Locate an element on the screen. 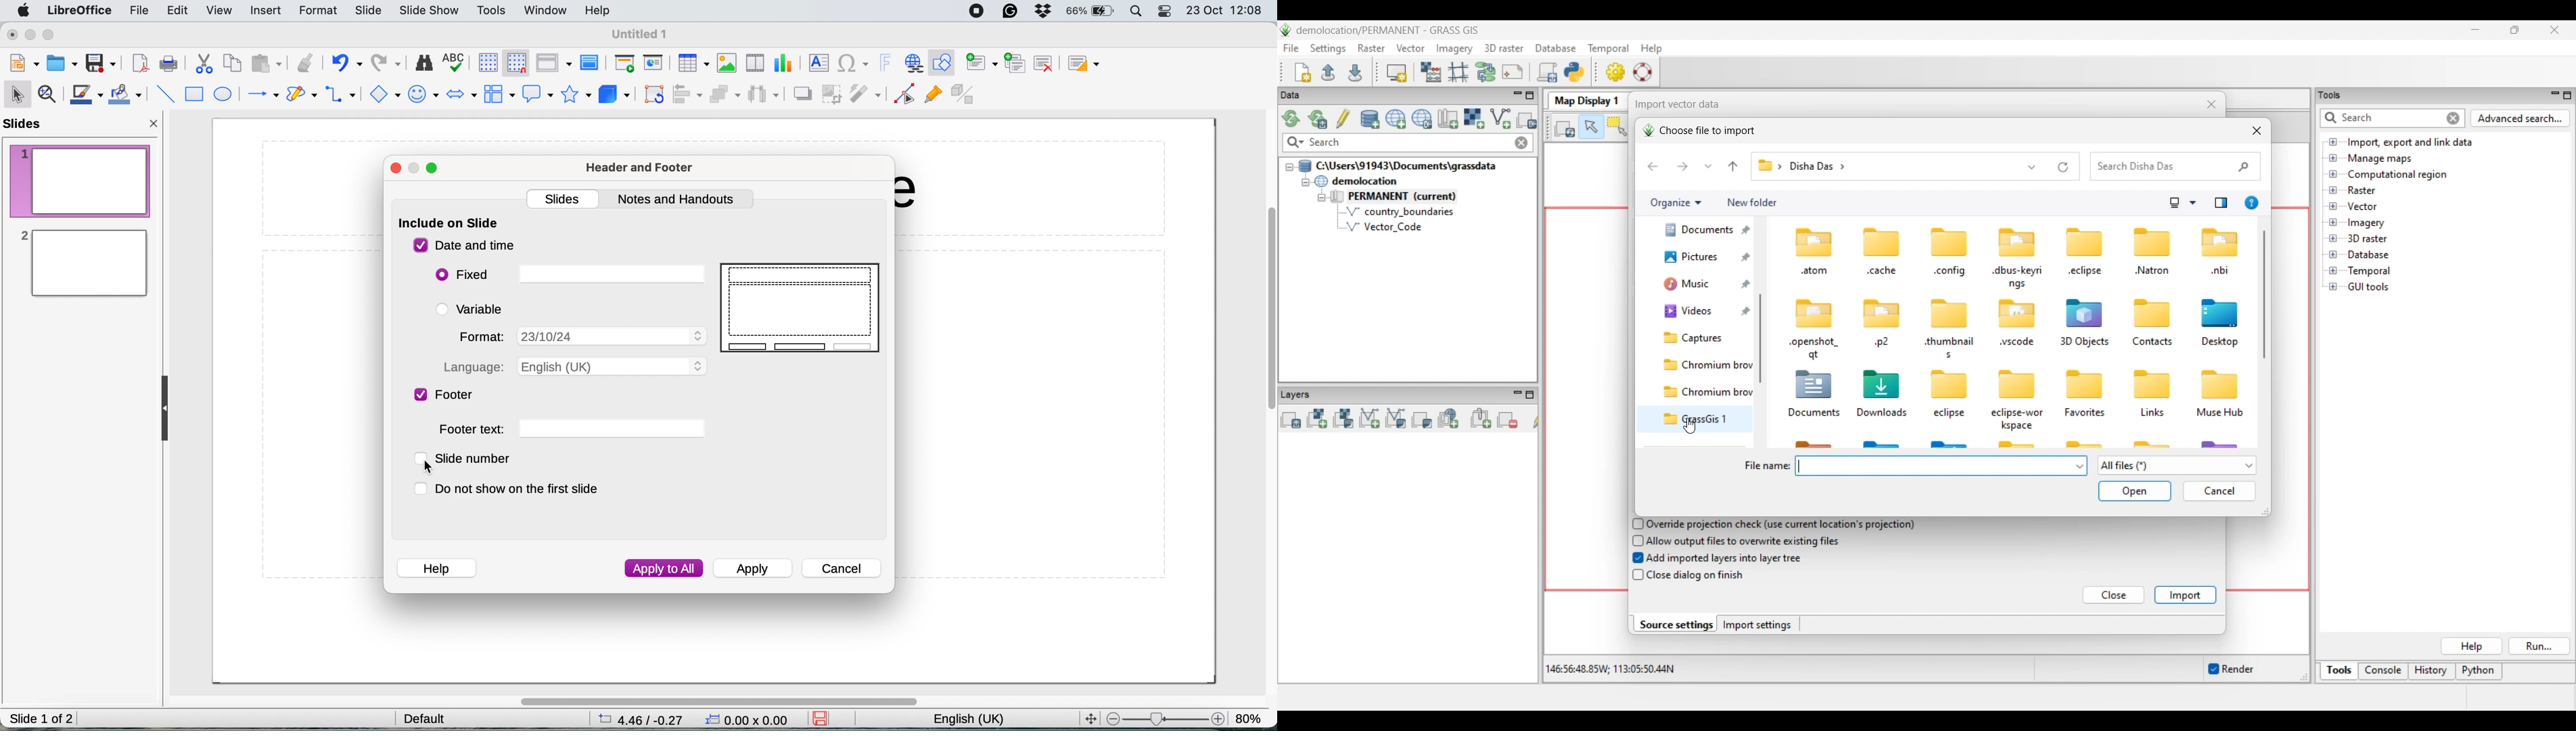 Image resolution: width=2576 pixels, height=756 pixels. insert arrow lines is located at coordinates (262, 95).